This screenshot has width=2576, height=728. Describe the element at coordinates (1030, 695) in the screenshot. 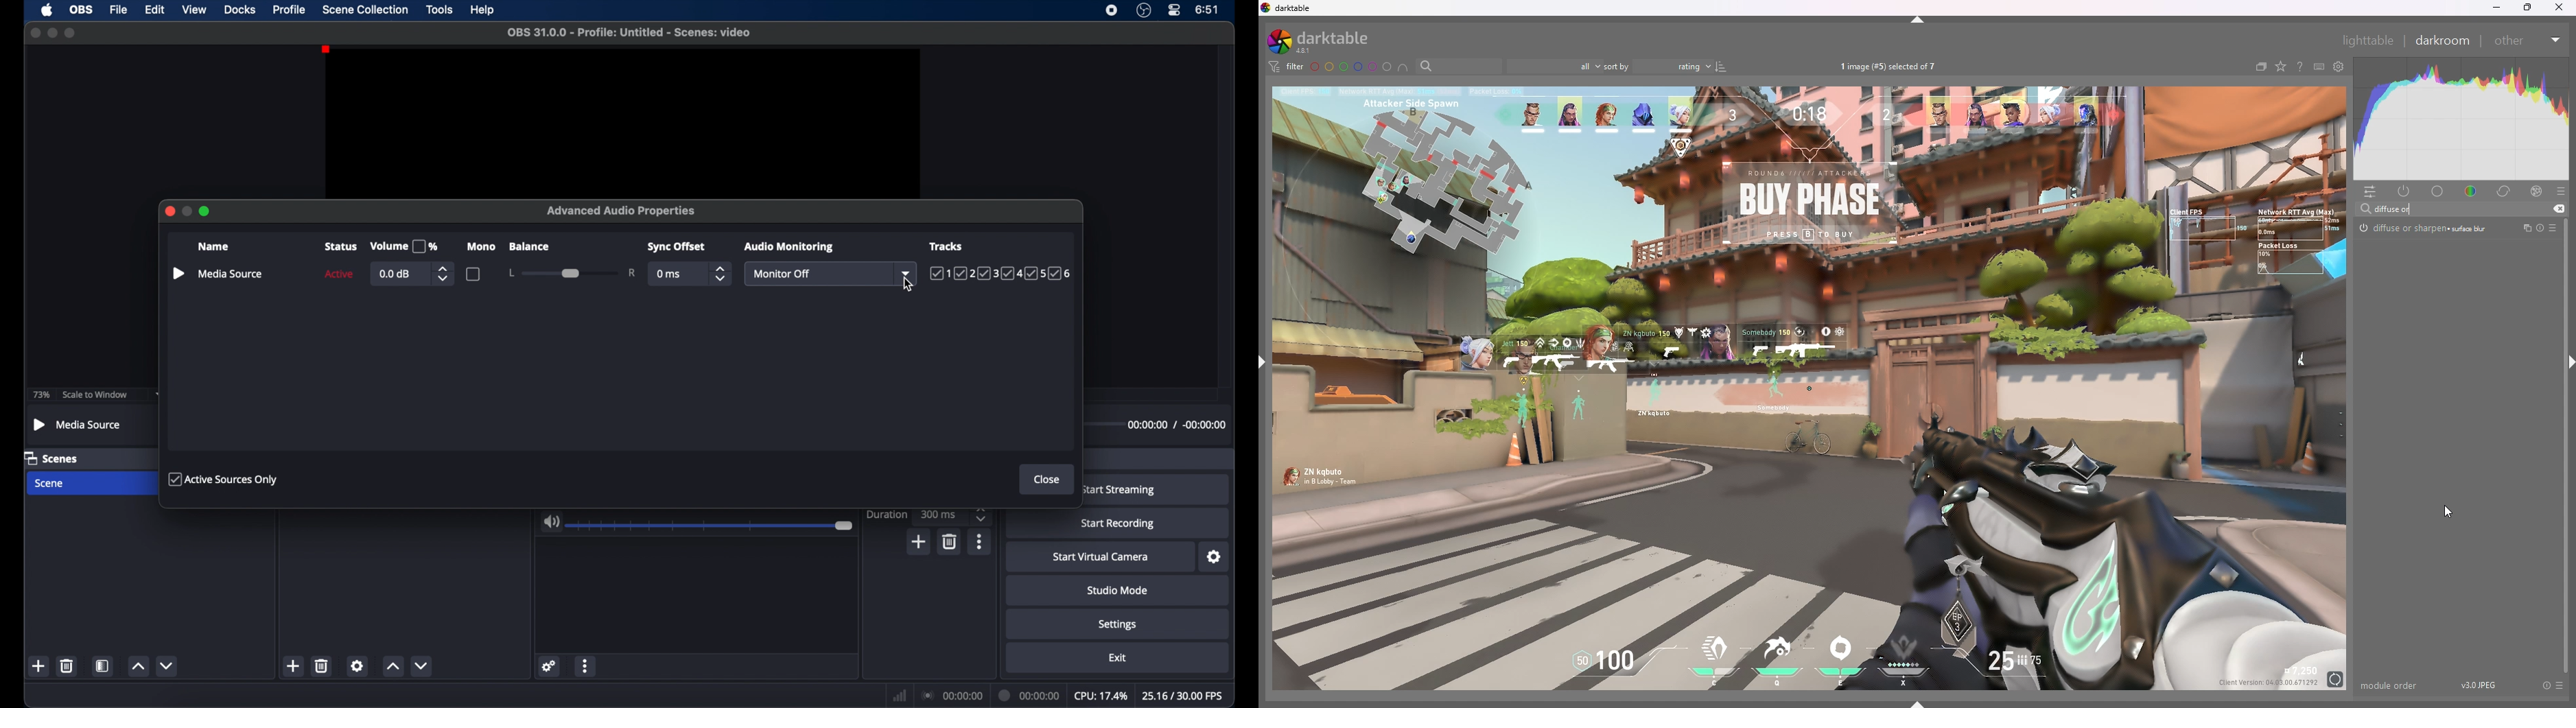

I see `duration` at that location.